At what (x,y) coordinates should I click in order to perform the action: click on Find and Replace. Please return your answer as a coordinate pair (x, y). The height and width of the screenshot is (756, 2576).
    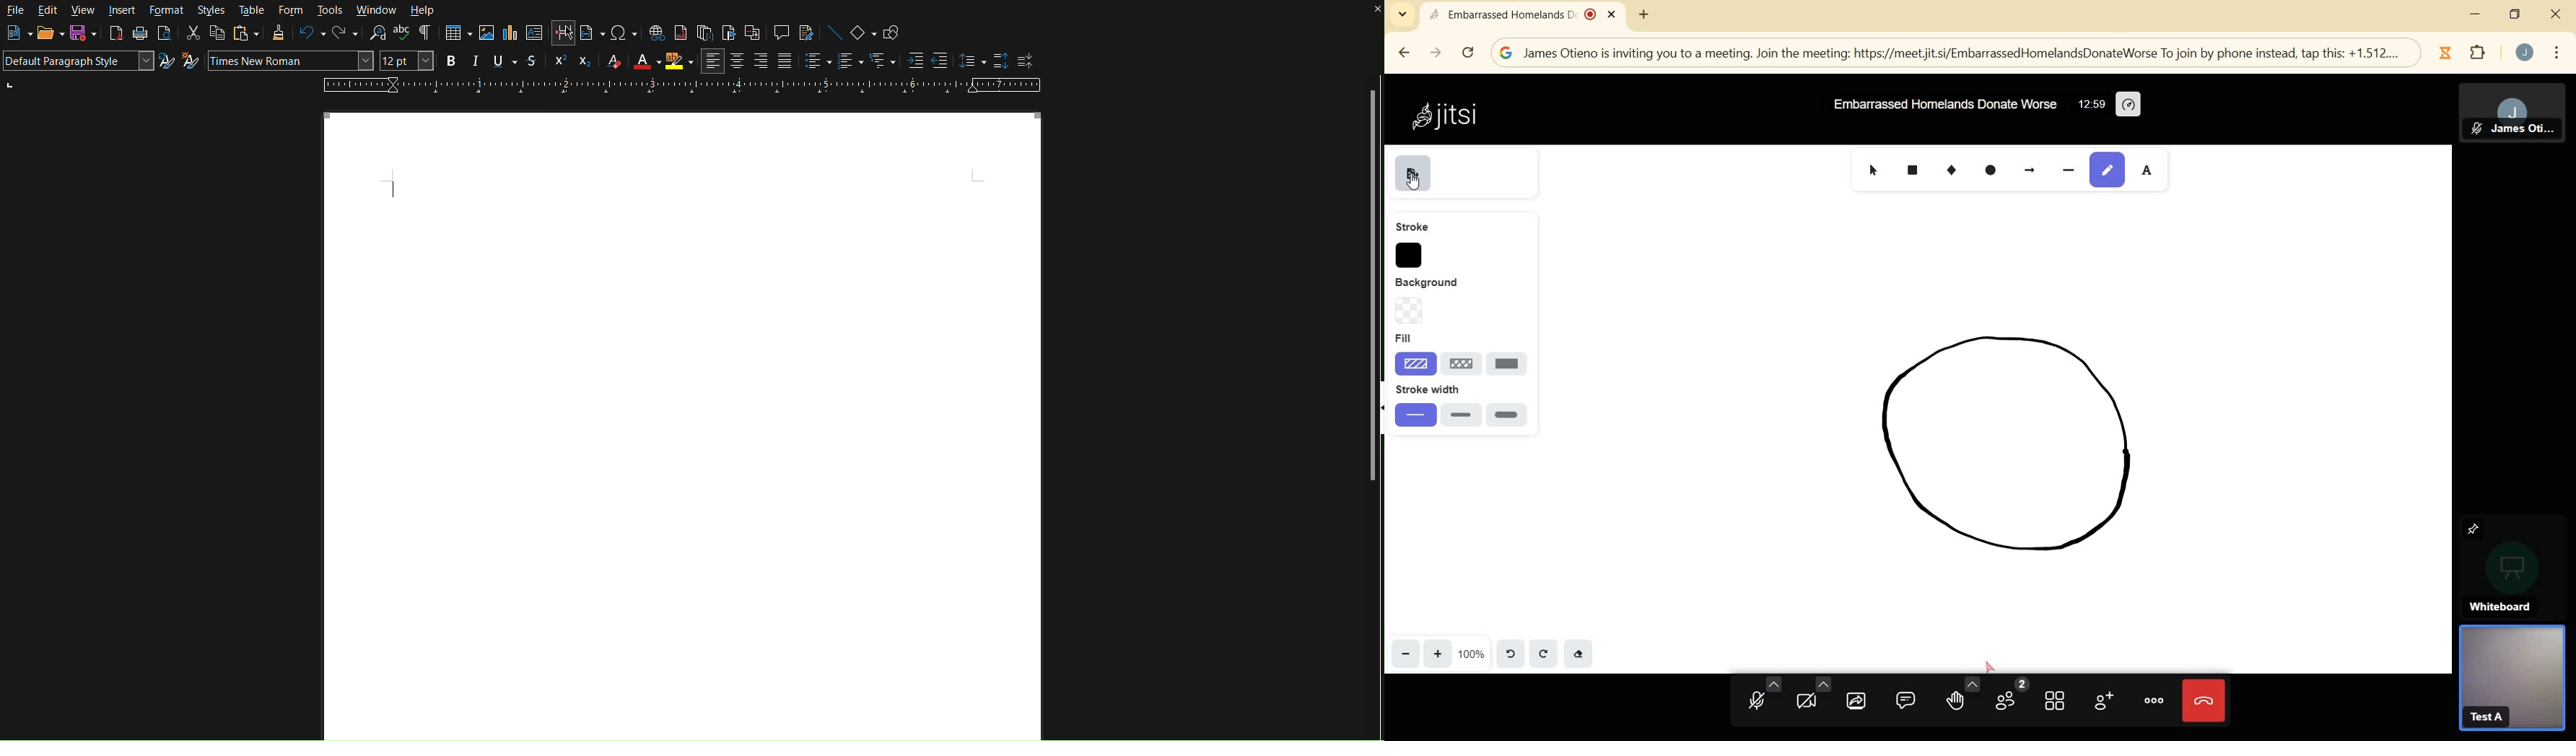
    Looking at the image, I should click on (375, 33).